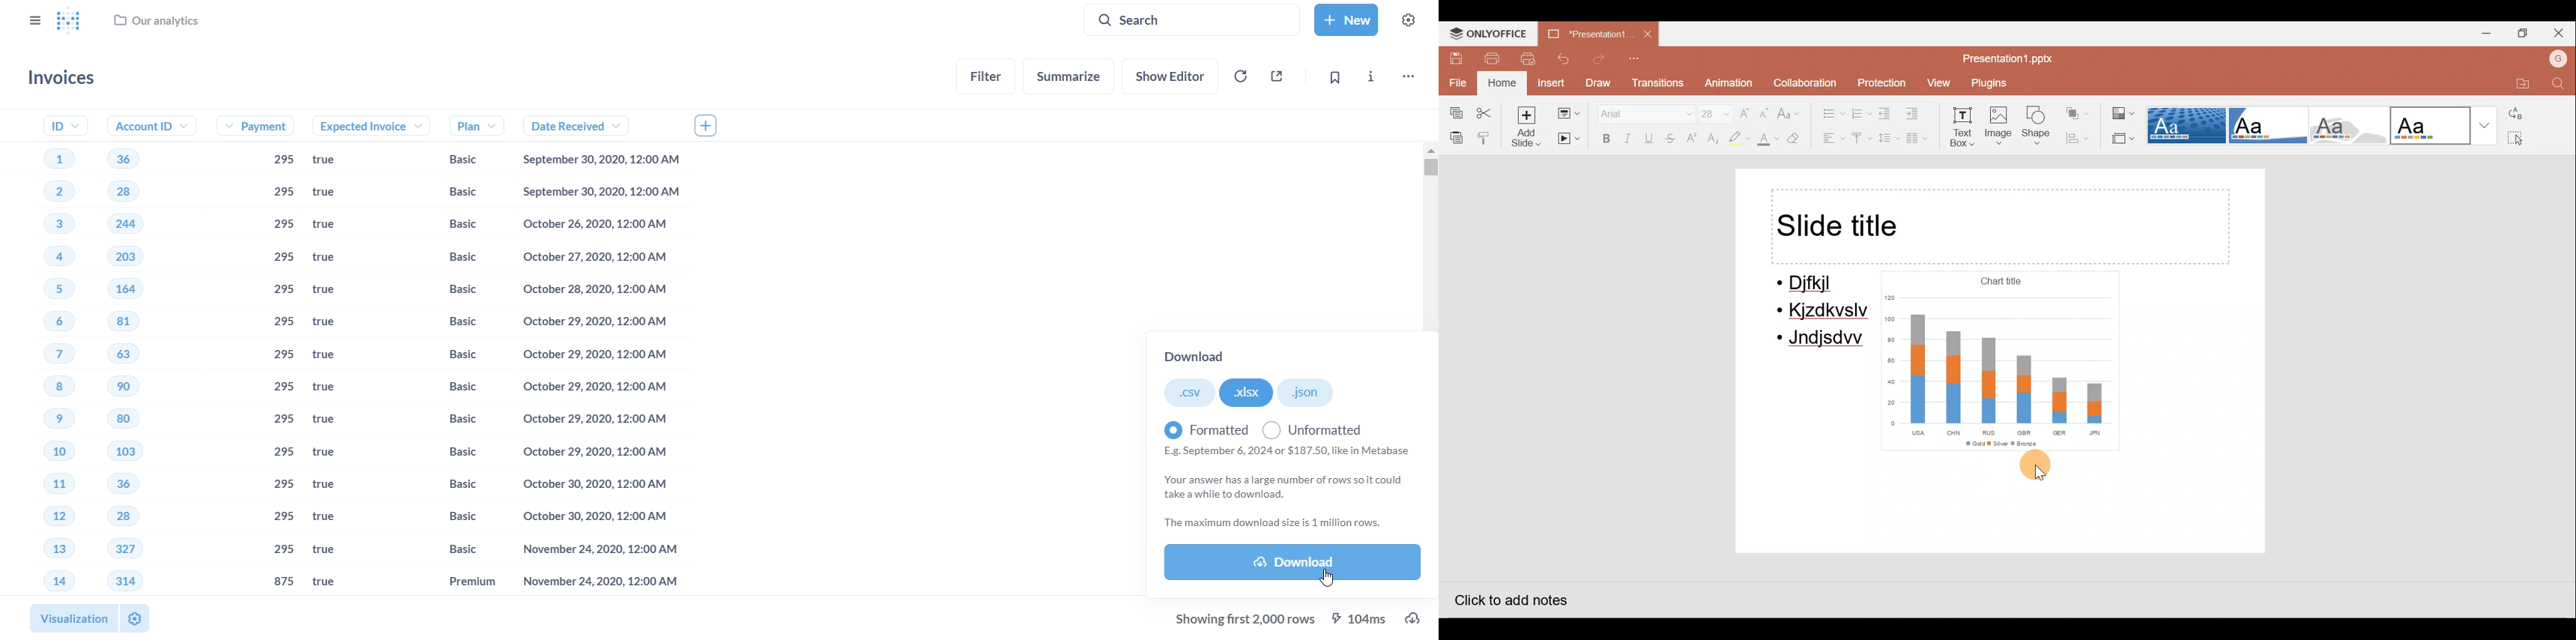  What do you see at coordinates (1345, 18) in the screenshot?
I see `new` at bounding box center [1345, 18].